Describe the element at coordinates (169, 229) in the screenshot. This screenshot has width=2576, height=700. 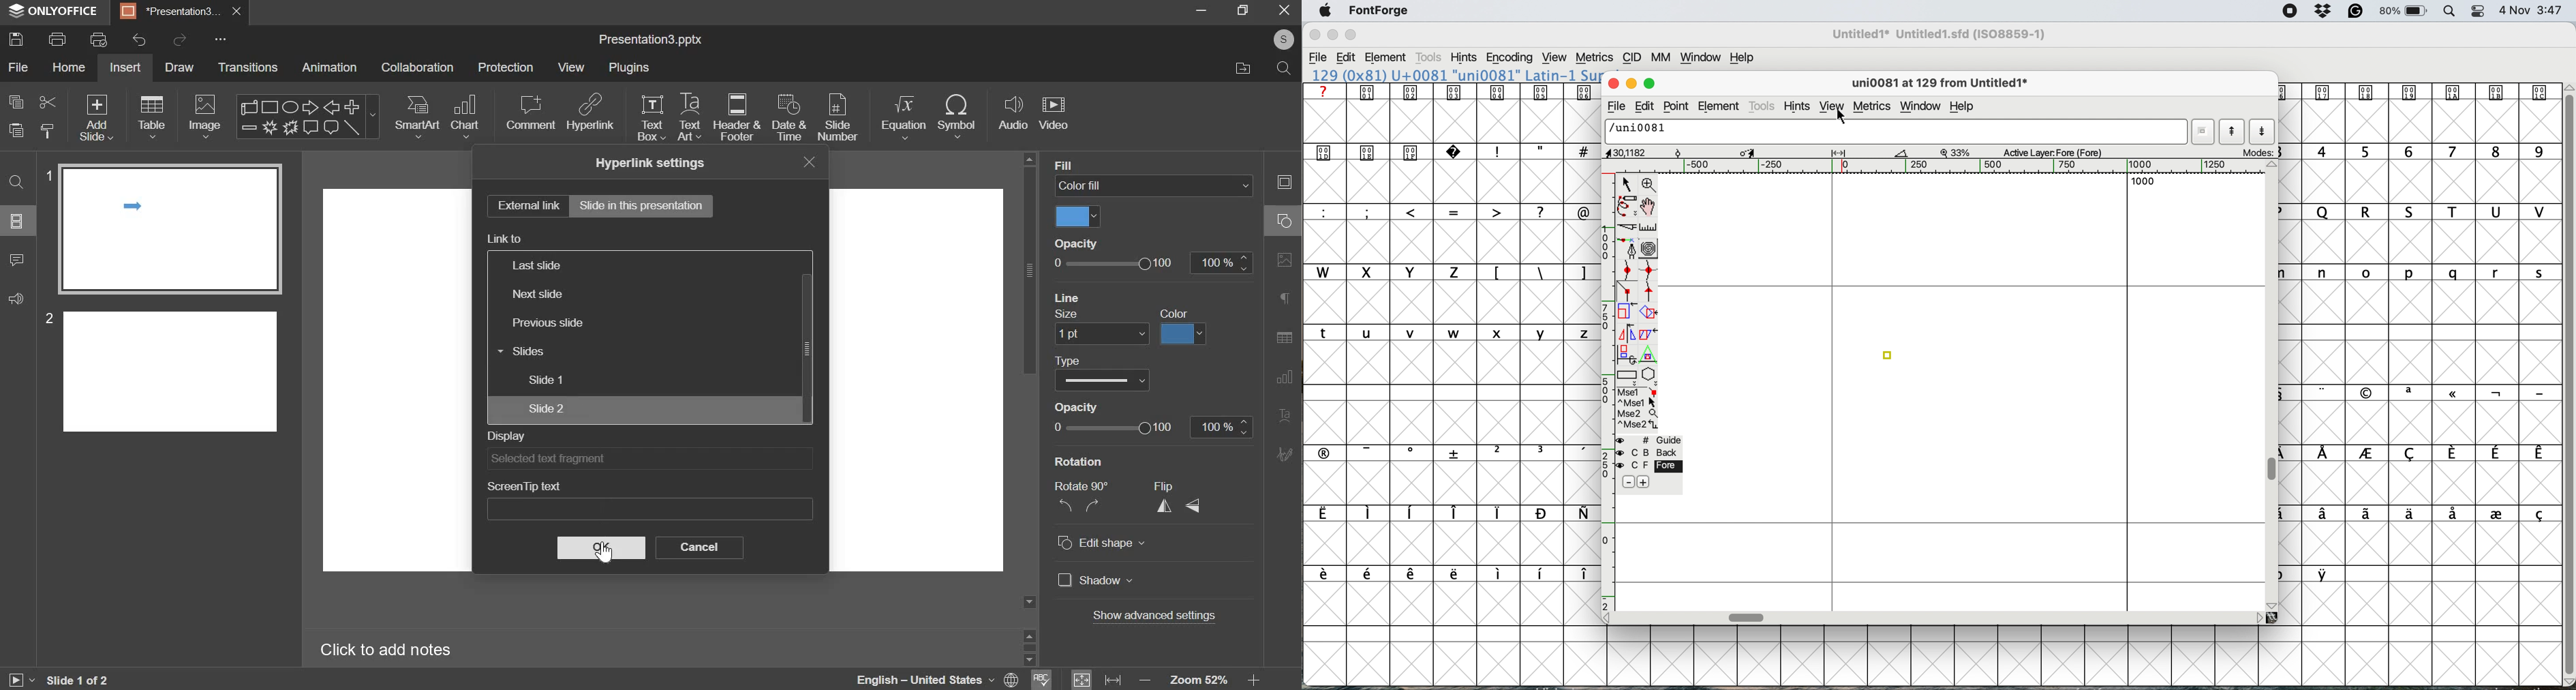
I see `slide 1 preview` at that location.